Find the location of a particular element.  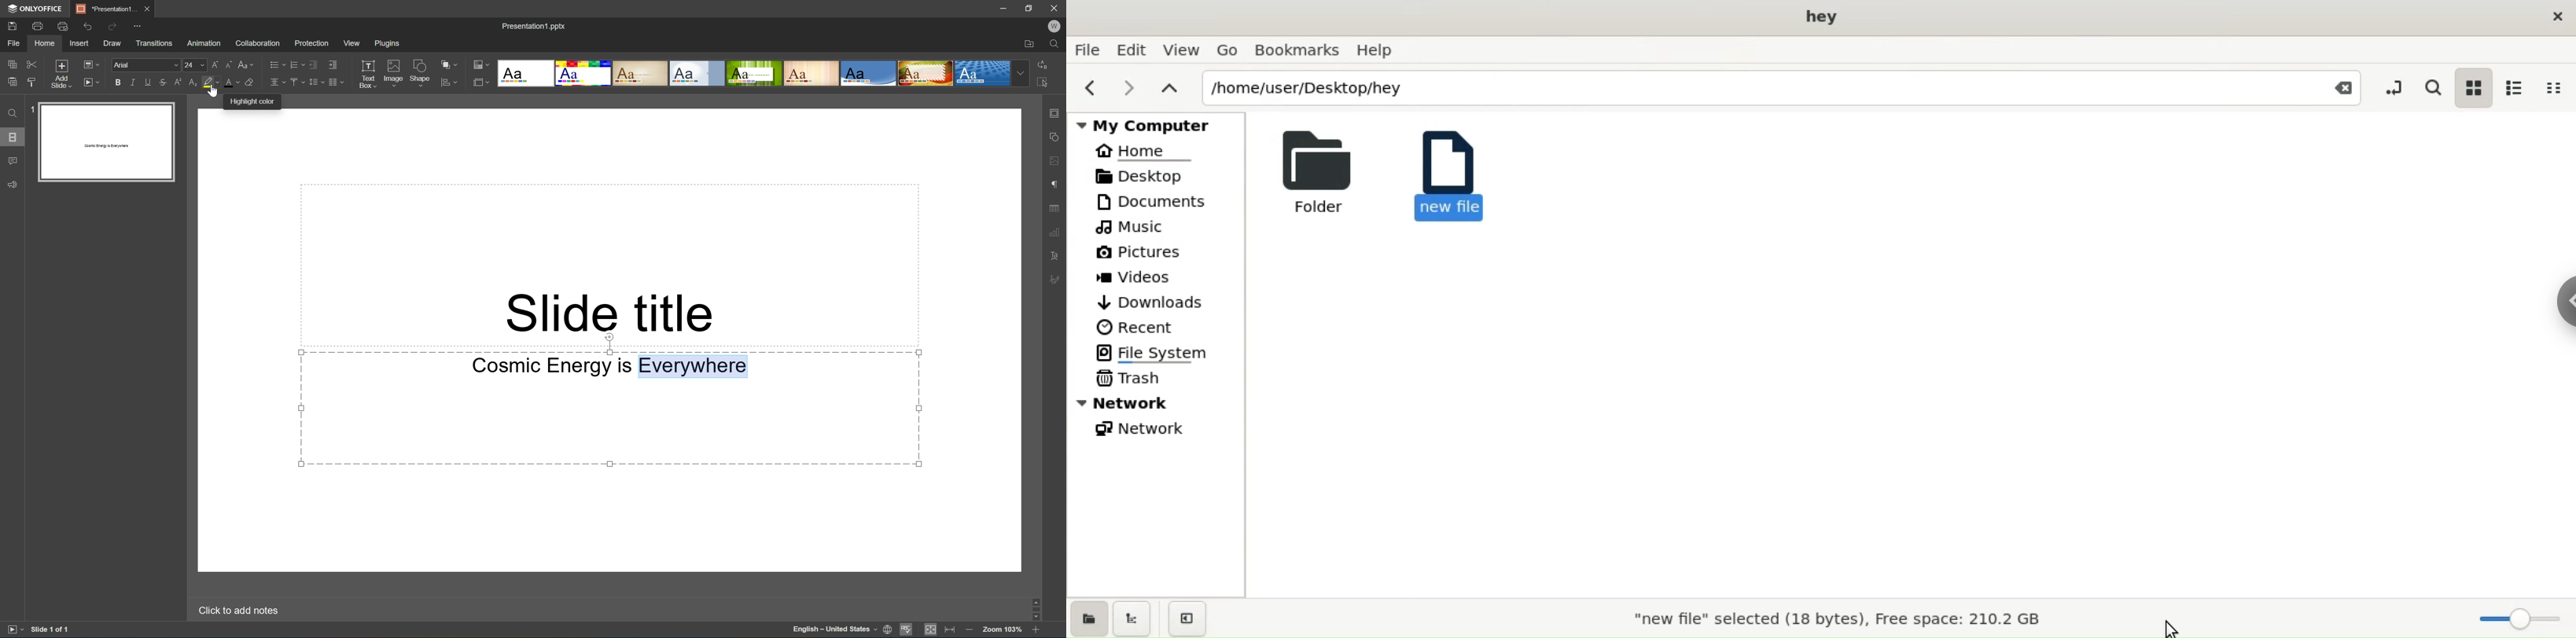

Line spacing is located at coordinates (316, 82).